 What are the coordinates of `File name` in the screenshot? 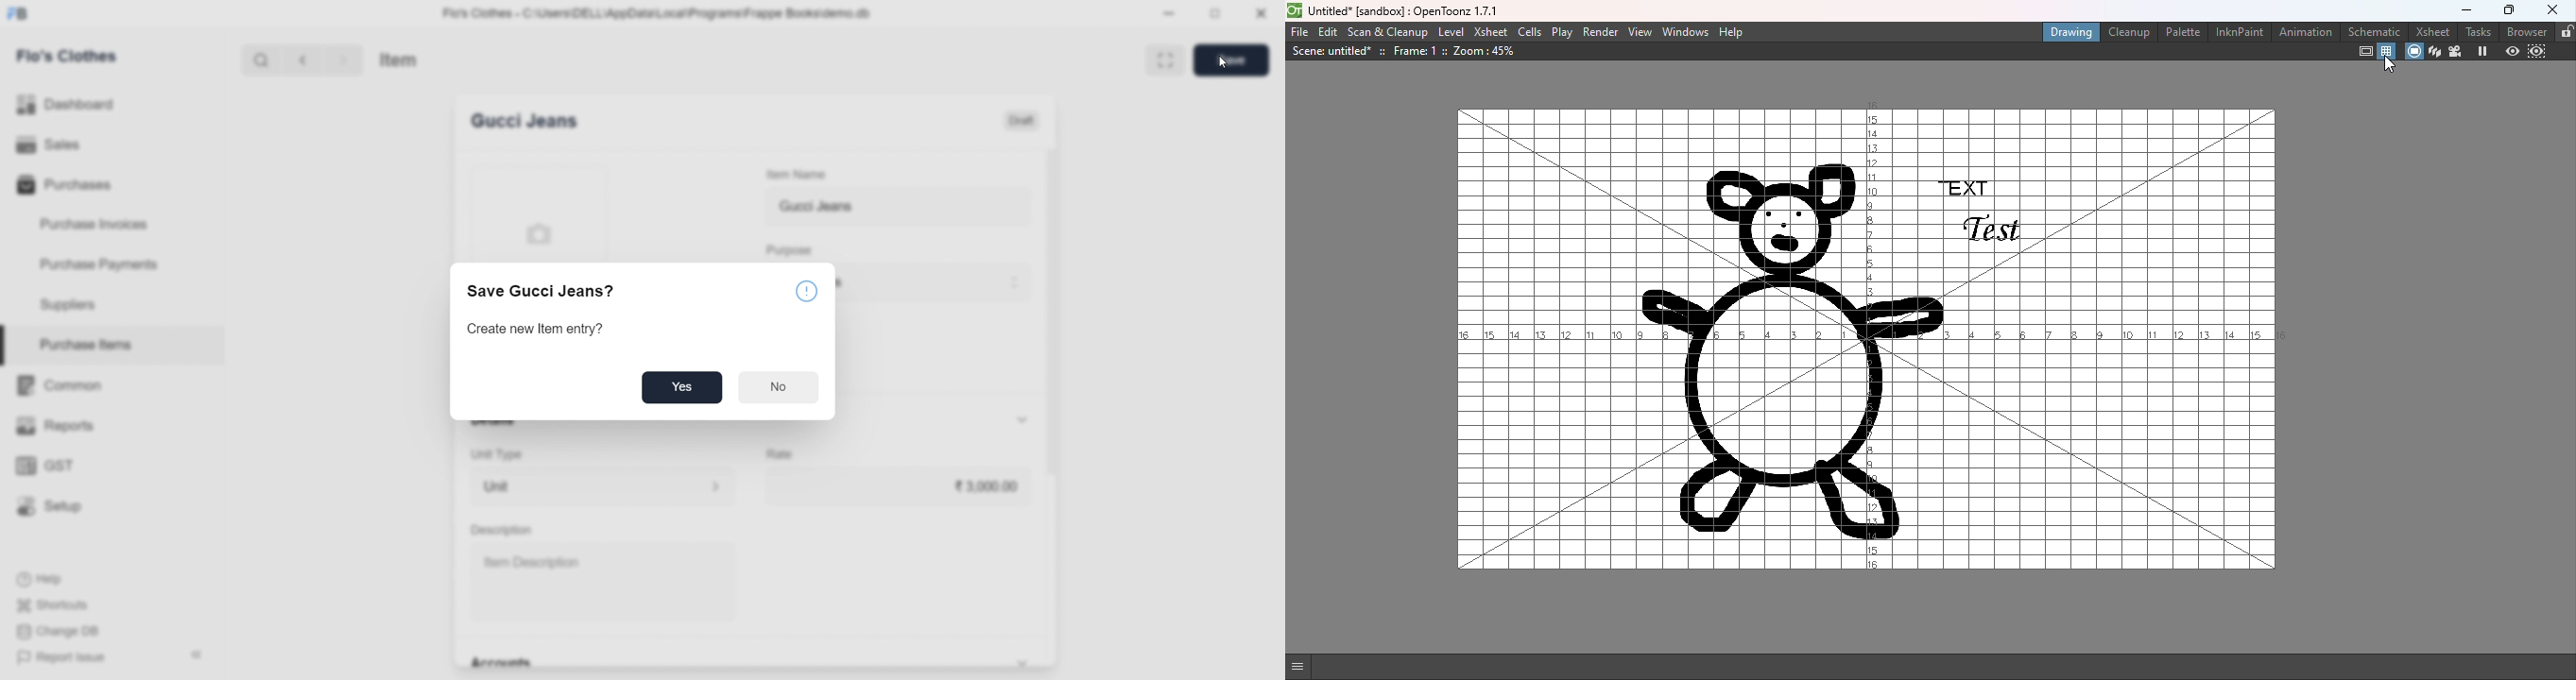 It's located at (1398, 10).